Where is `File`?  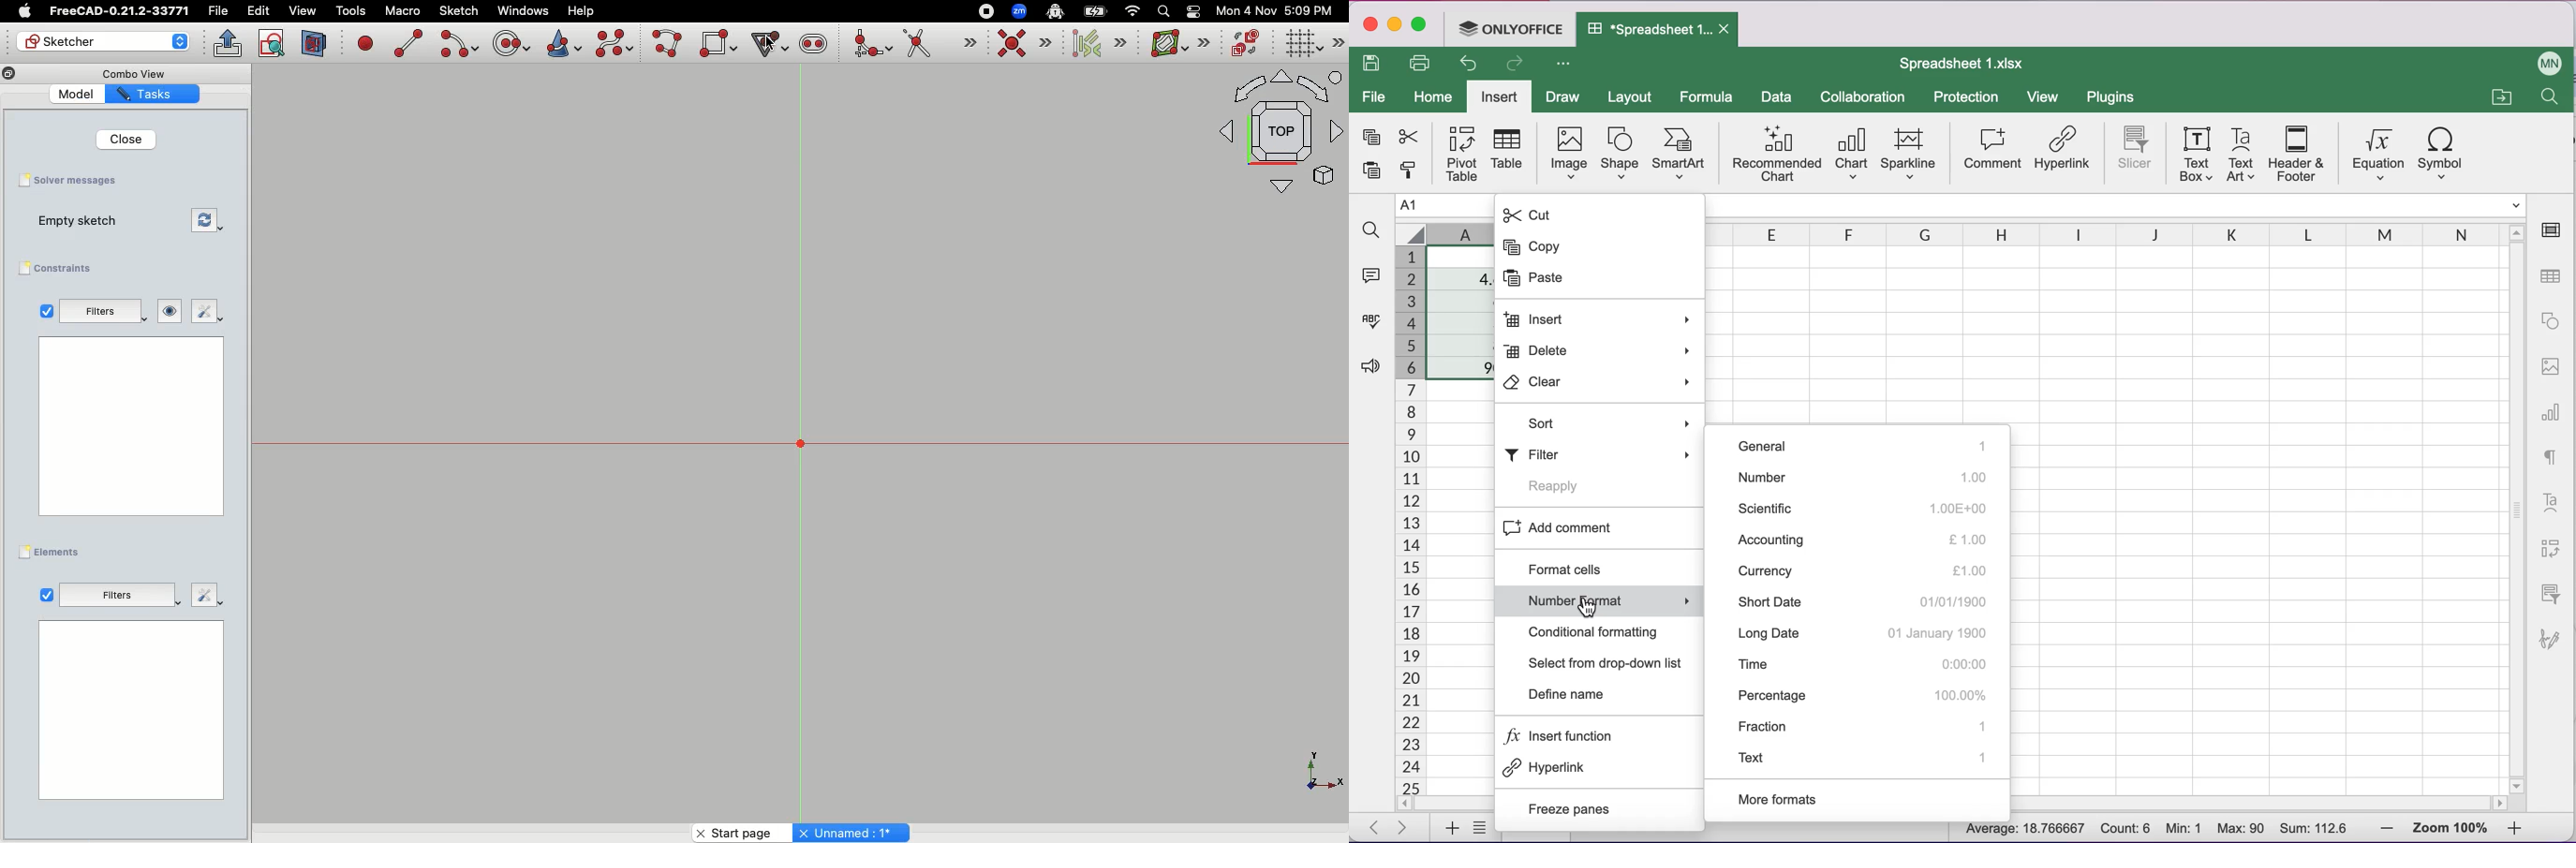 File is located at coordinates (220, 11).